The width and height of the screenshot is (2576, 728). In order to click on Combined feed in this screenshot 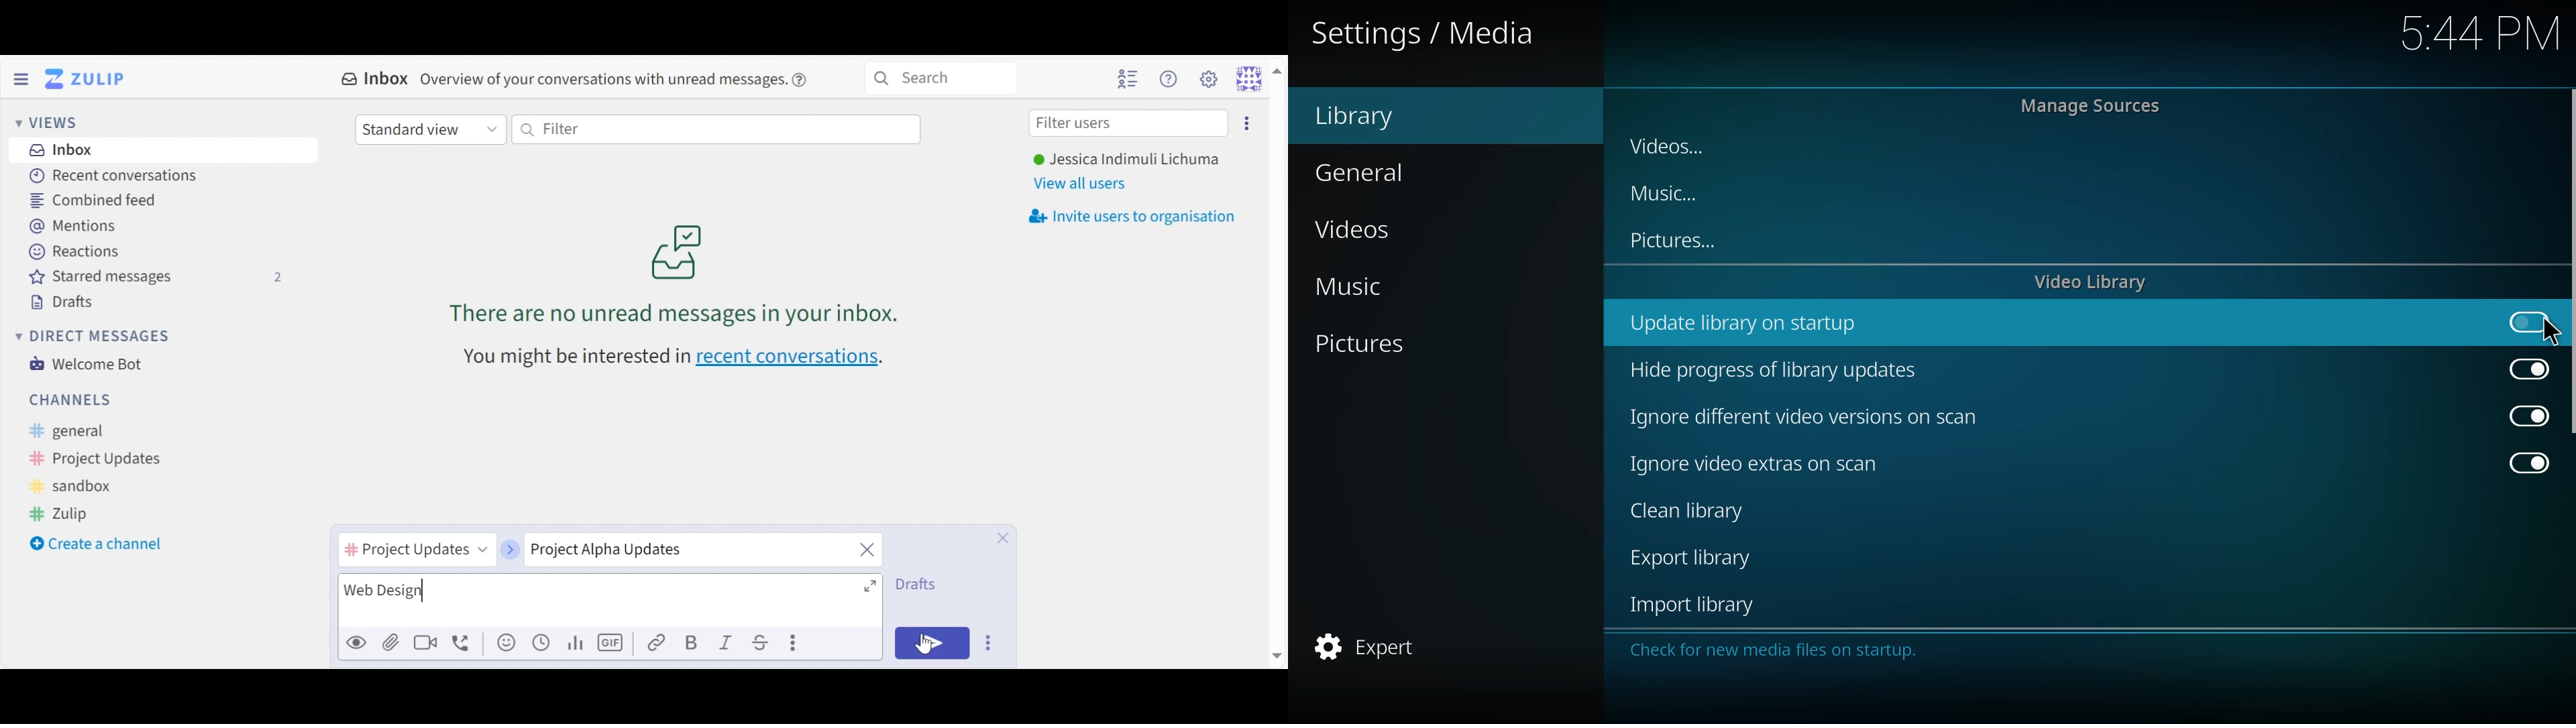, I will do `click(103, 200)`.